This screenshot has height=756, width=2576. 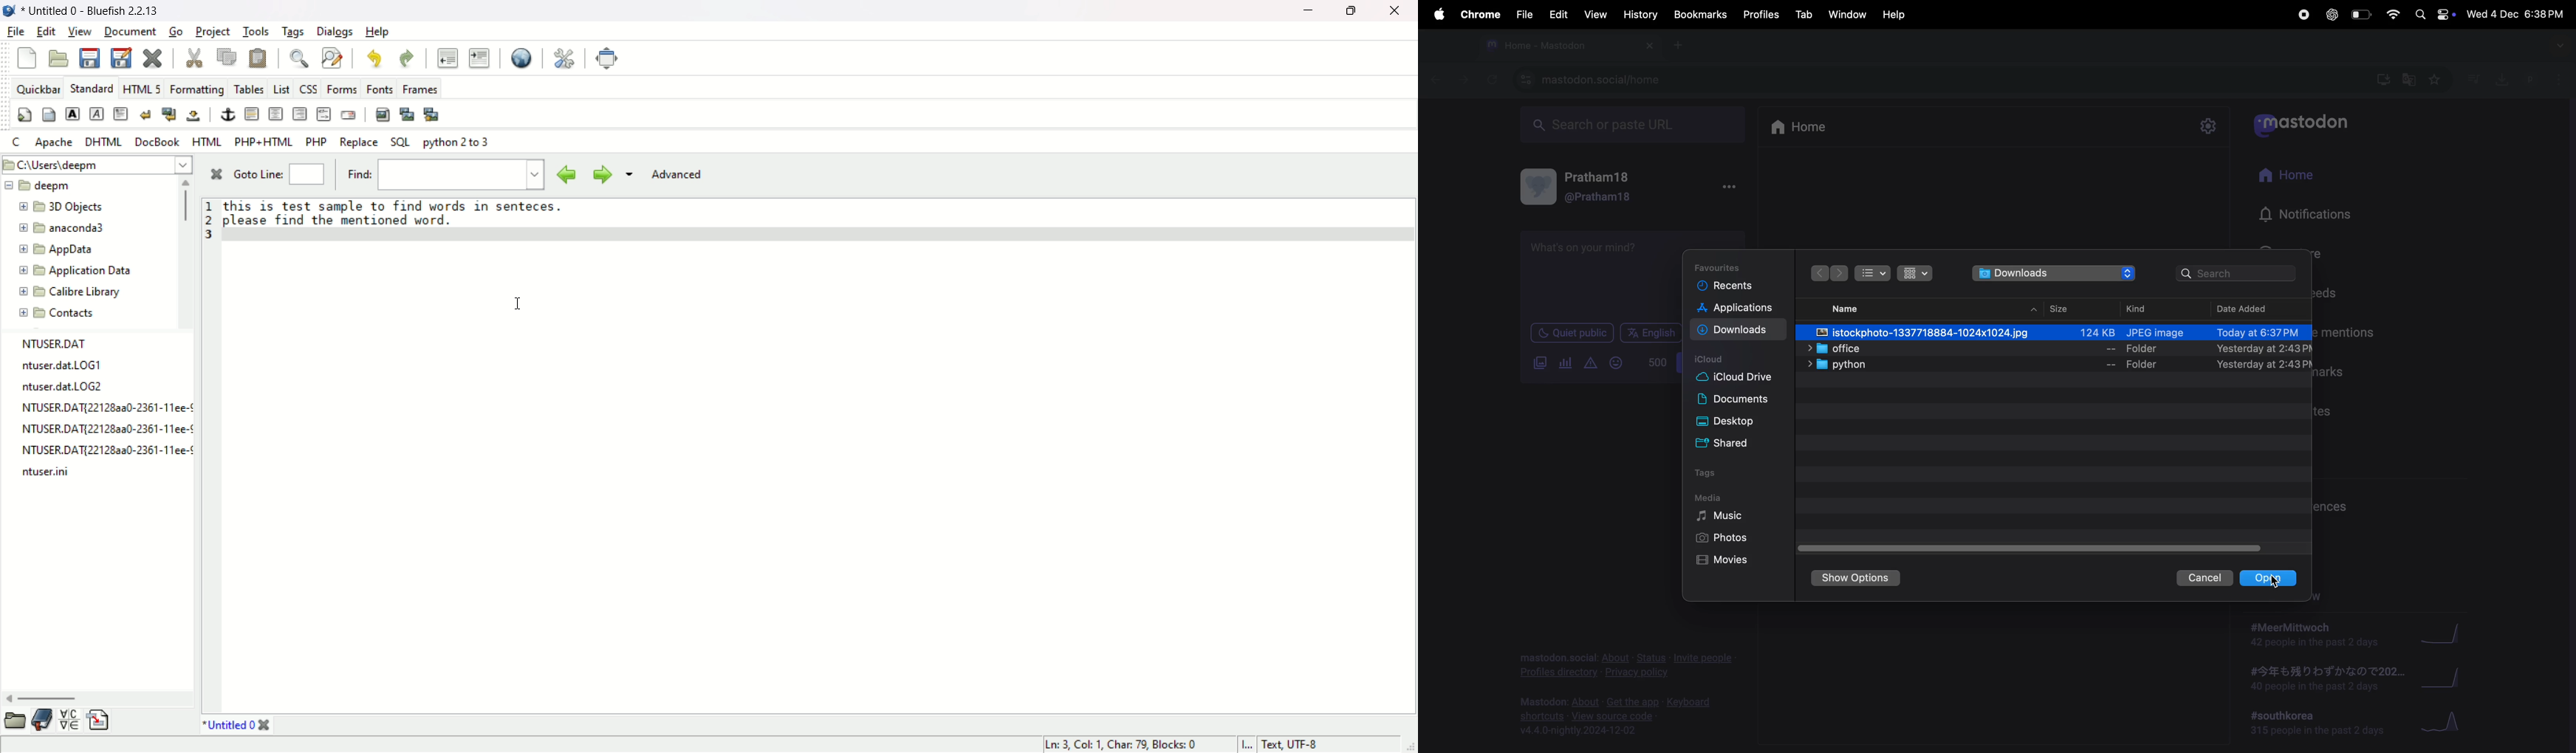 What do you see at coordinates (2516, 14) in the screenshot?
I see `date and time` at bounding box center [2516, 14].